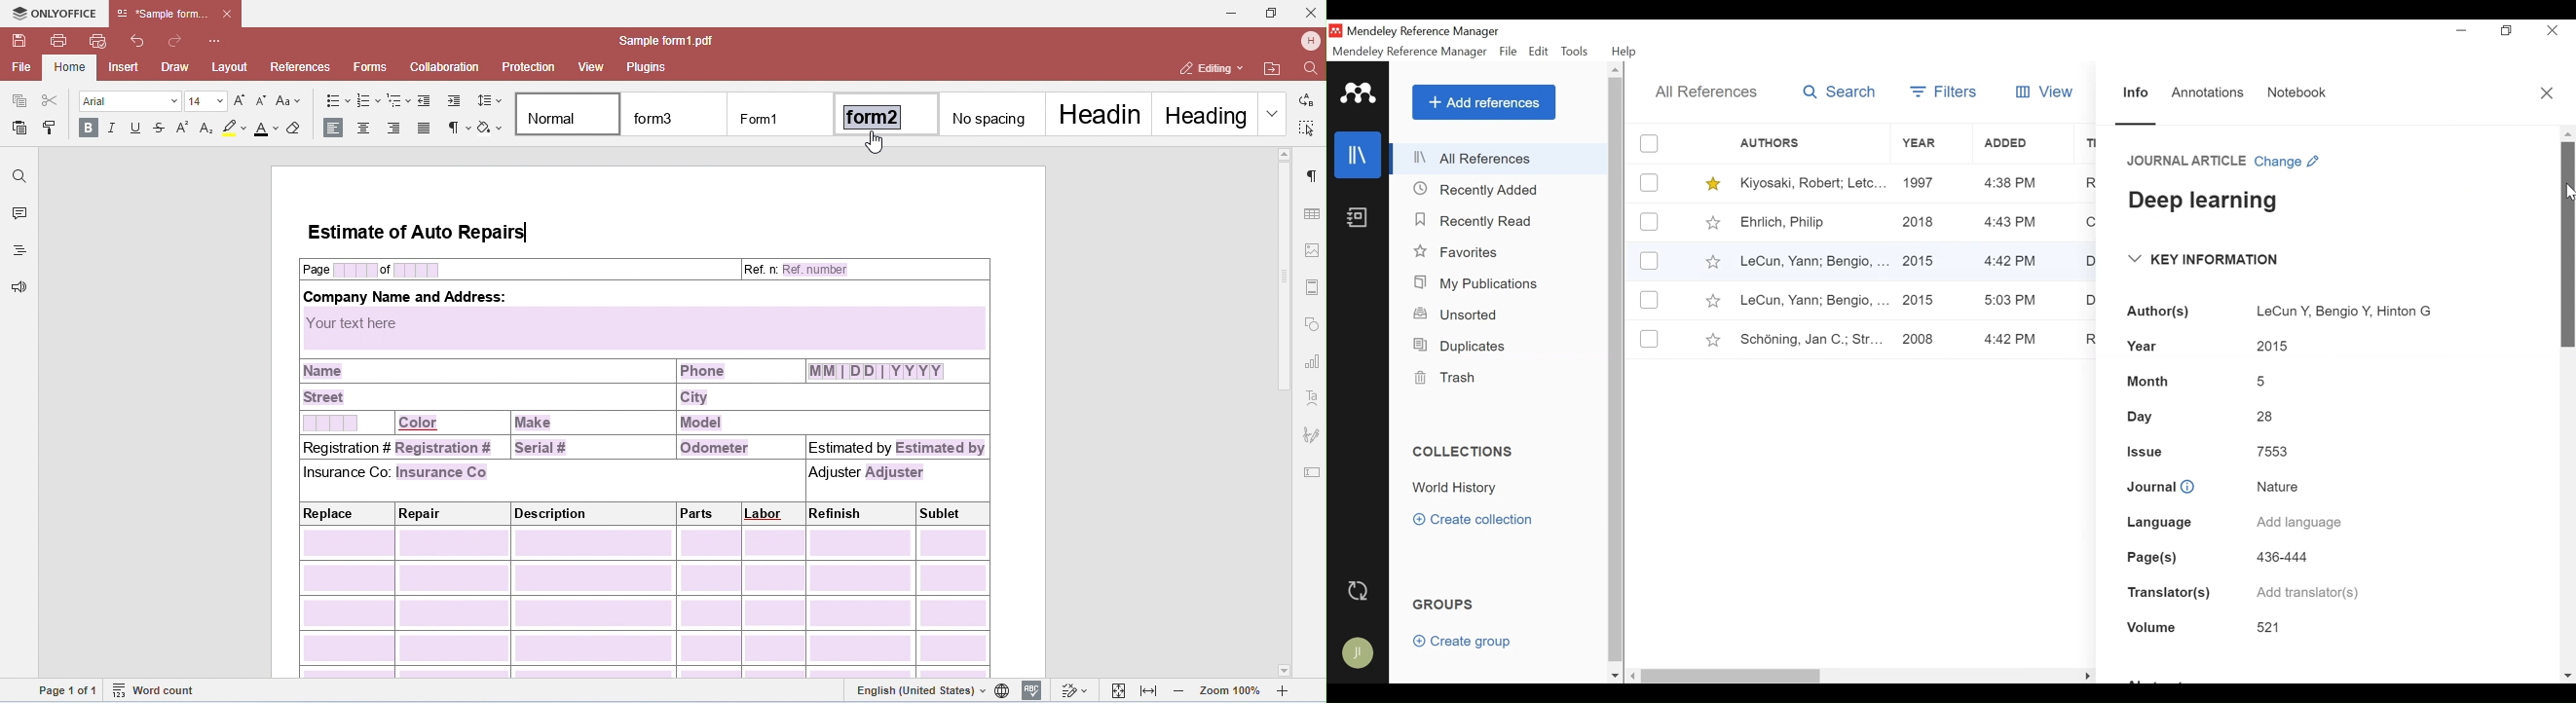 This screenshot has height=728, width=2576. I want to click on Year, so click(2146, 344).